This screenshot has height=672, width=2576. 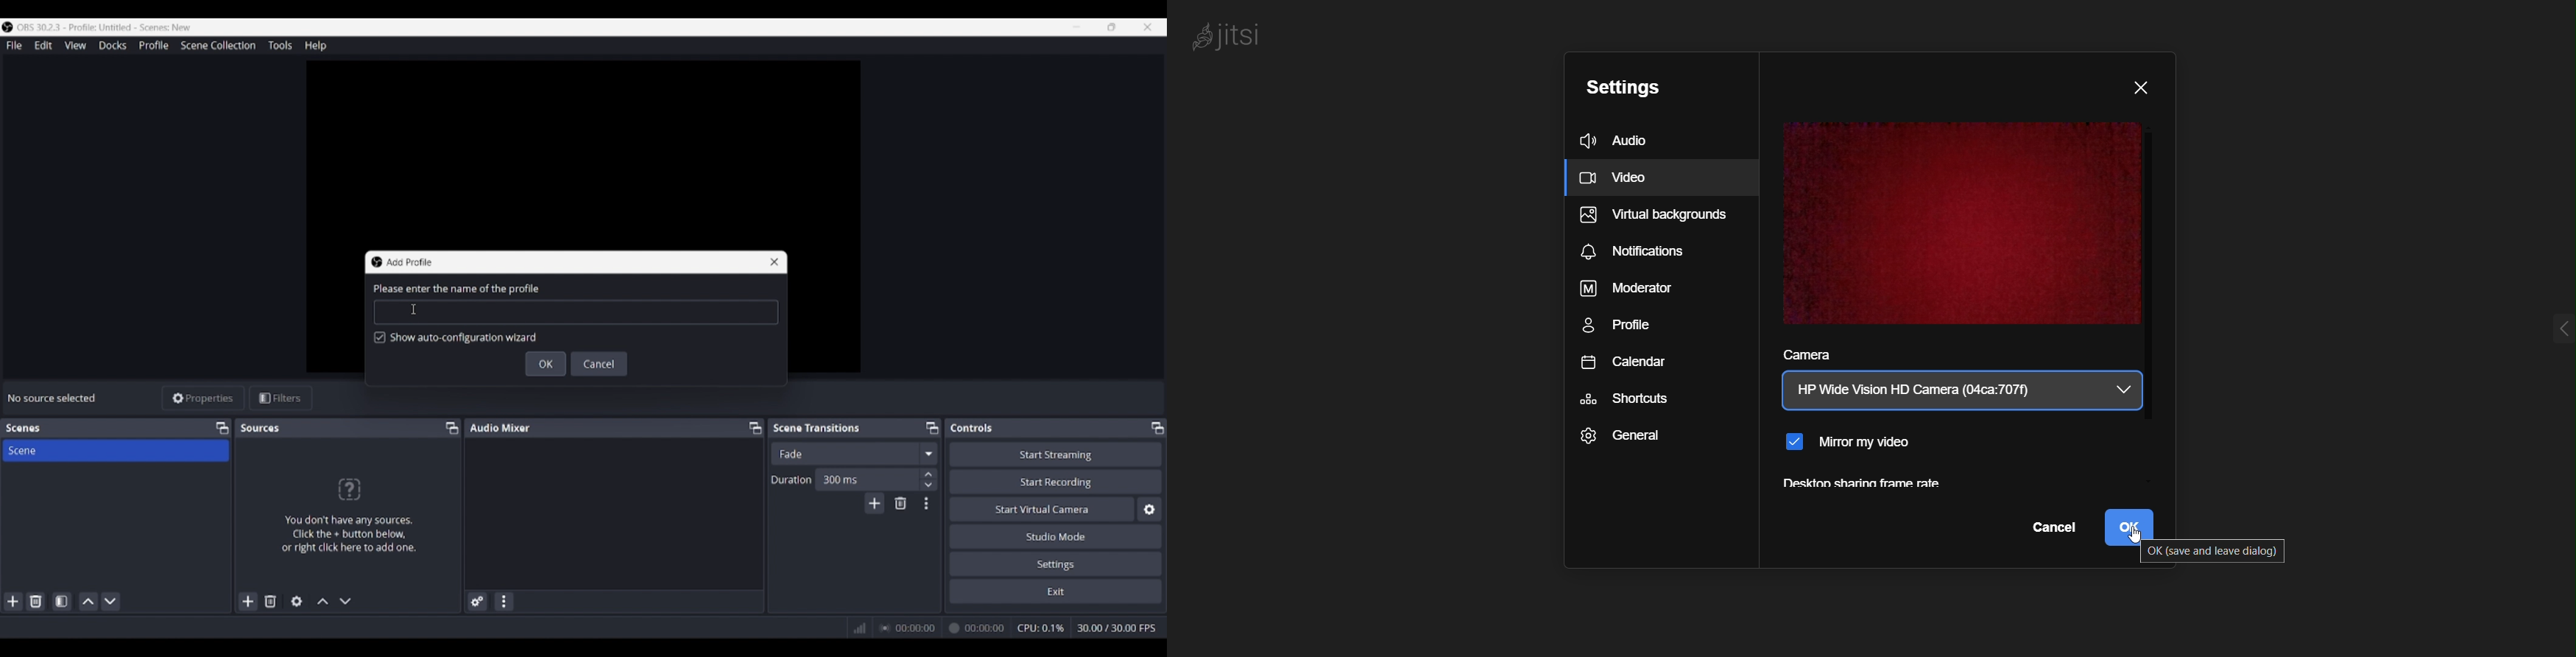 I want to click on Float scenes, so click(x=222, y=428).